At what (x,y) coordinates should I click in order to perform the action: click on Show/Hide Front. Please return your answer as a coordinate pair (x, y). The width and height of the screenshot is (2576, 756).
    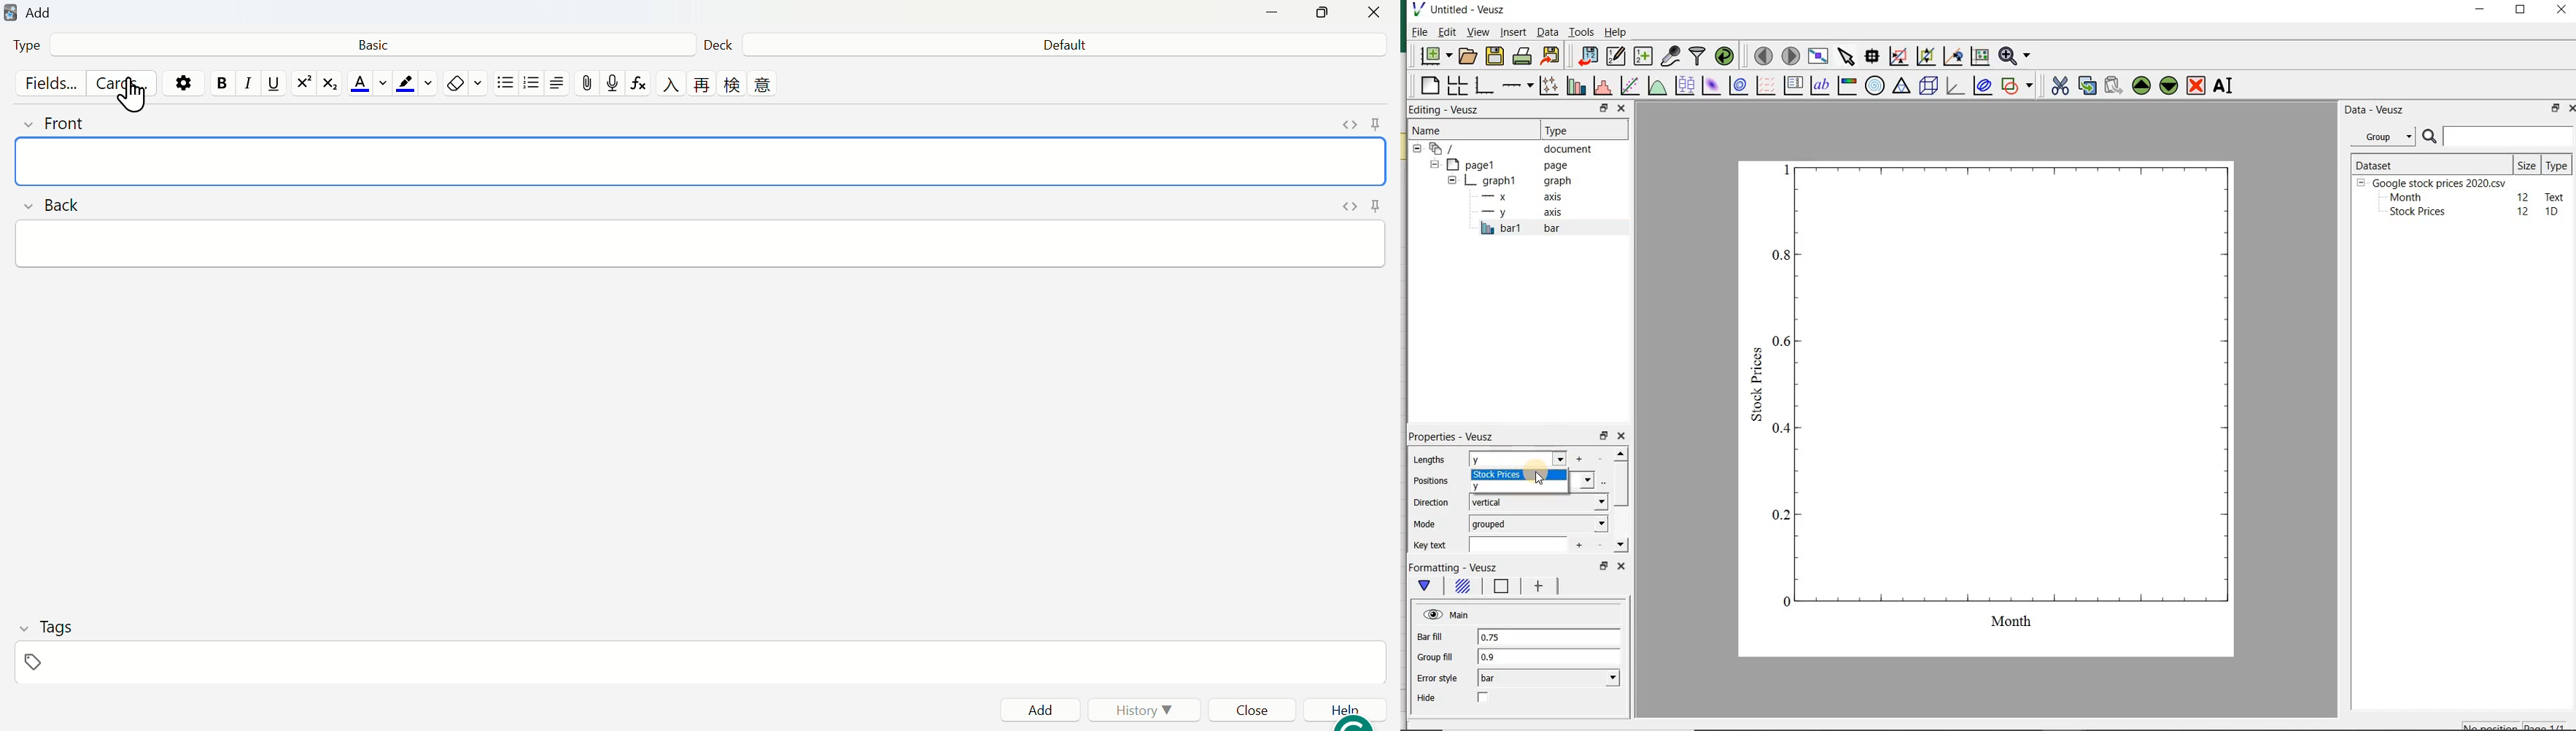
    Looking at the image, I should click on (62, 124).